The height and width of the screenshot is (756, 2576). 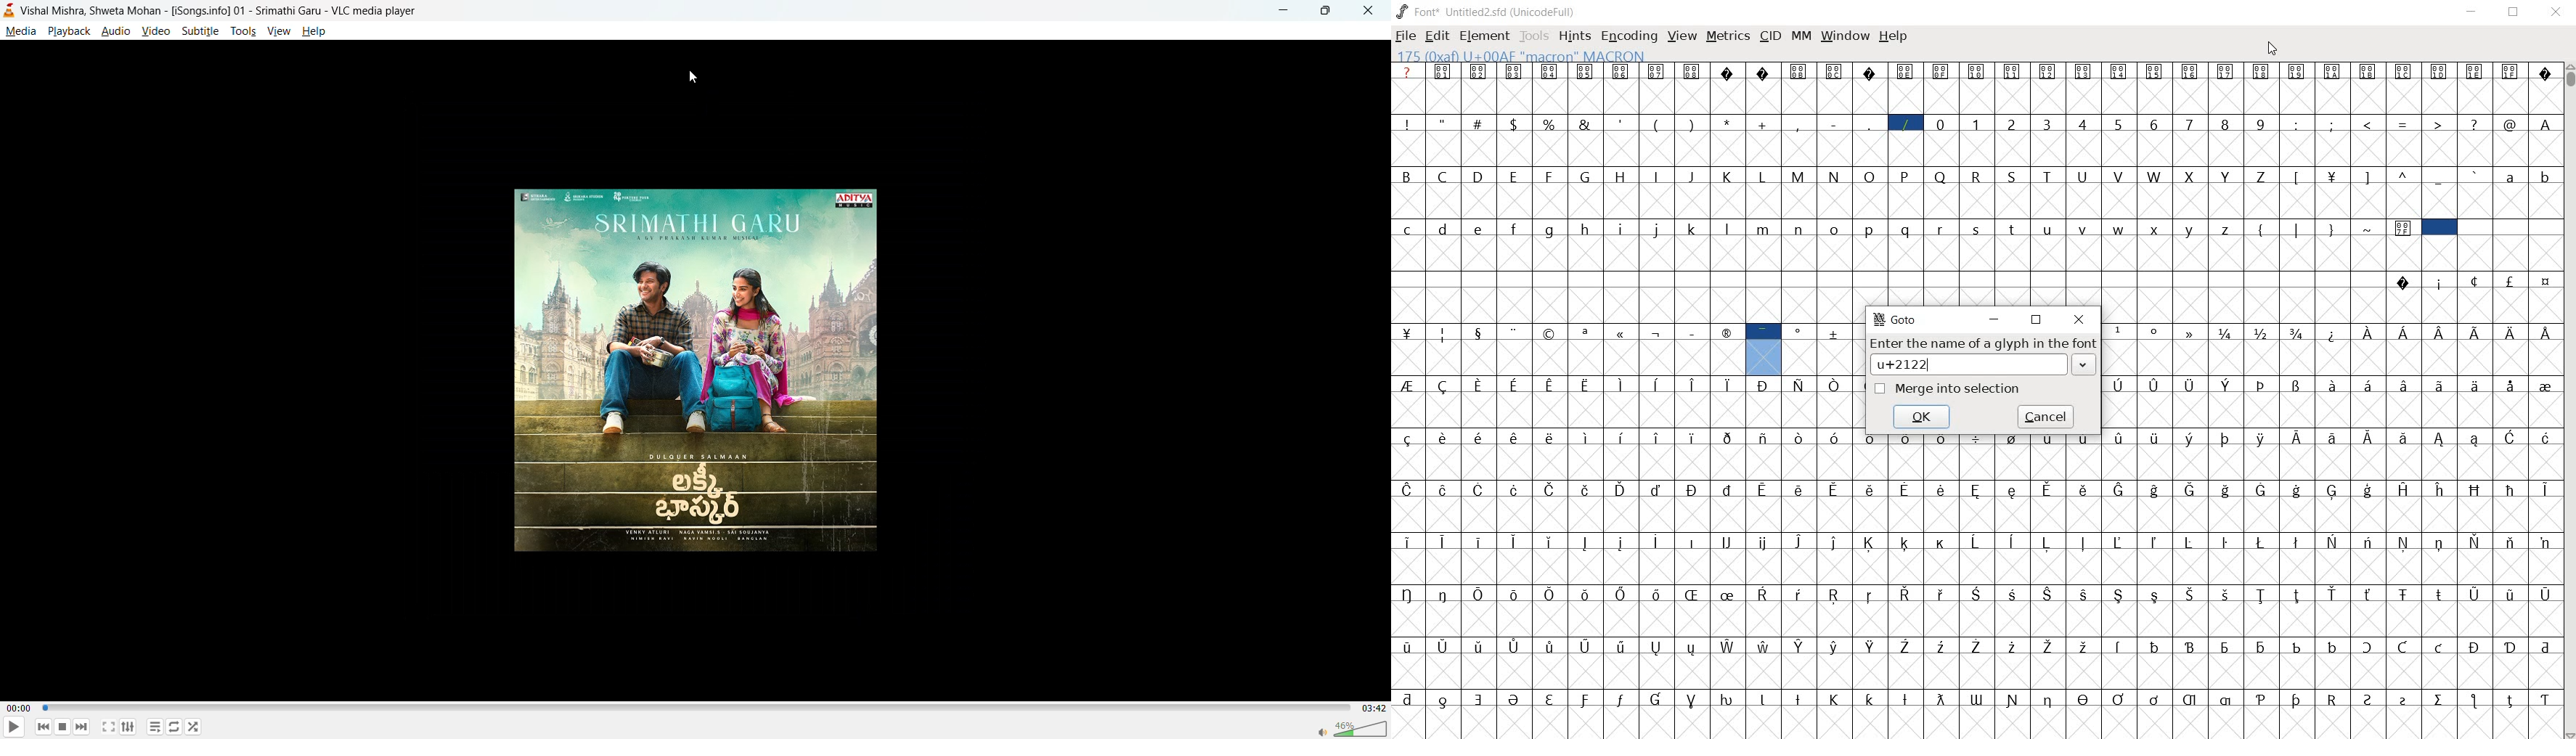 I want to click on stop, so click(x=60, y=727).